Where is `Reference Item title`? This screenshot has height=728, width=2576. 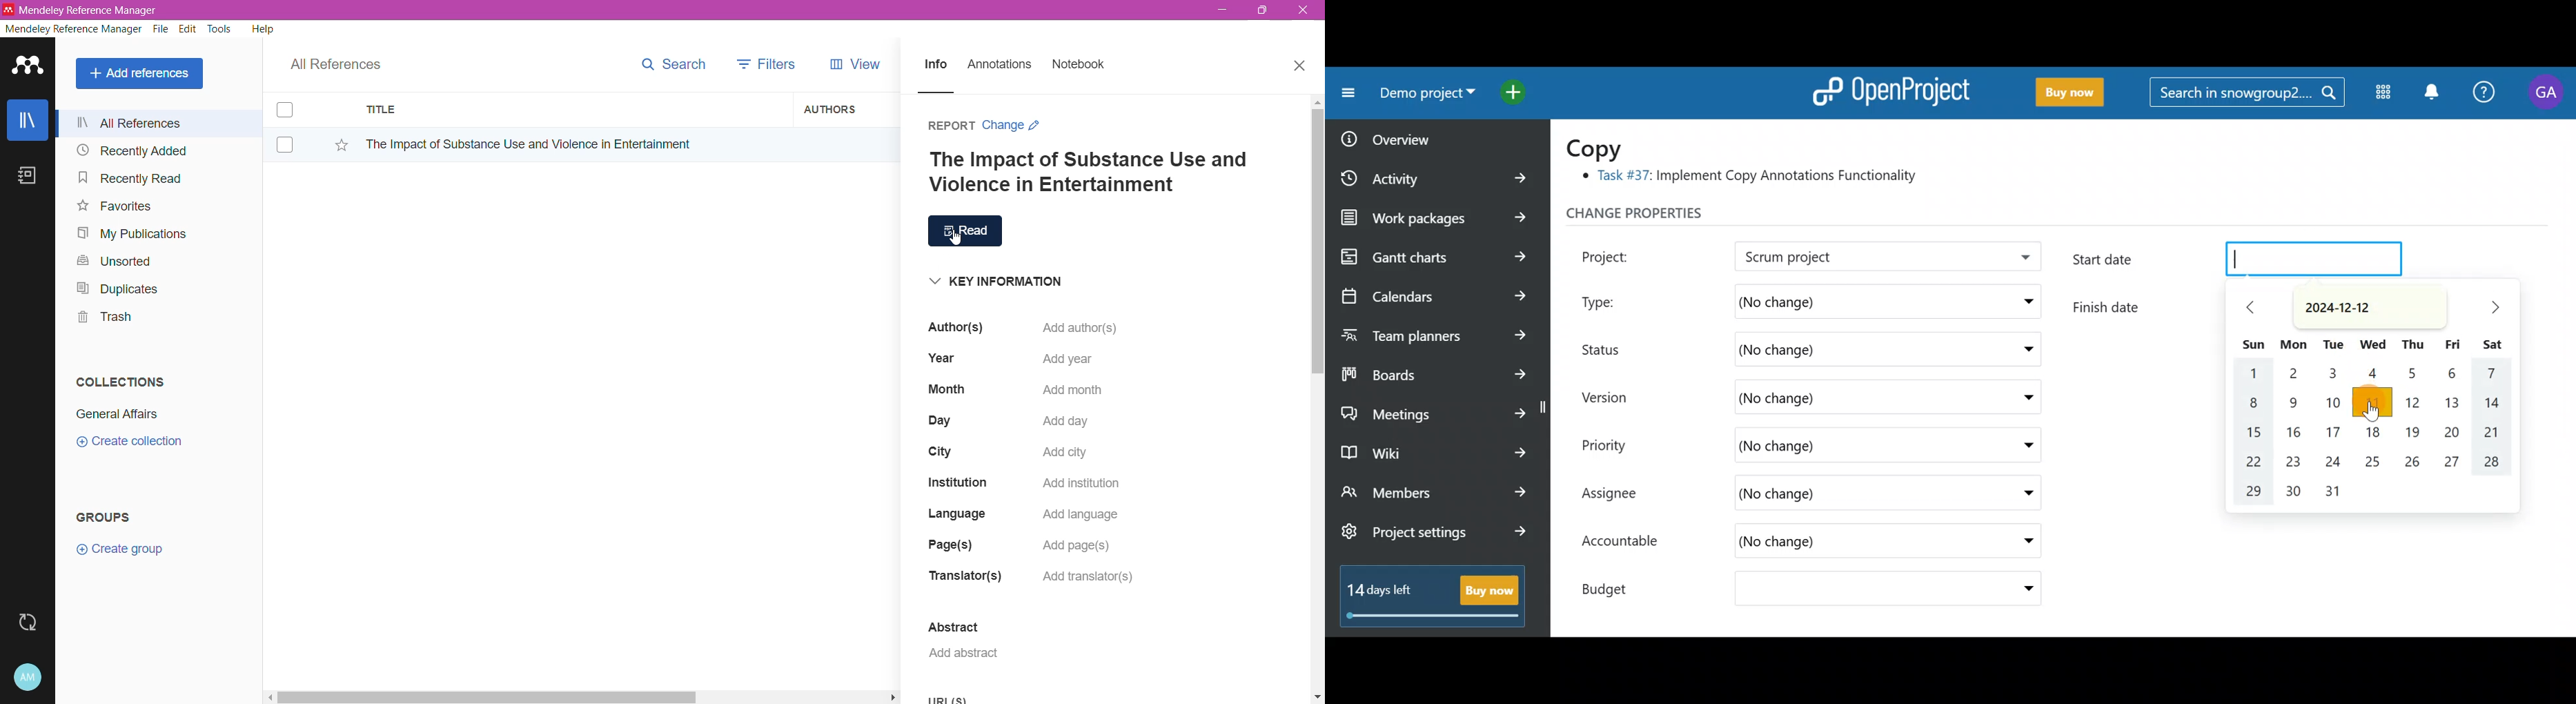 Reference Item title is located at coordinates (629, 144).